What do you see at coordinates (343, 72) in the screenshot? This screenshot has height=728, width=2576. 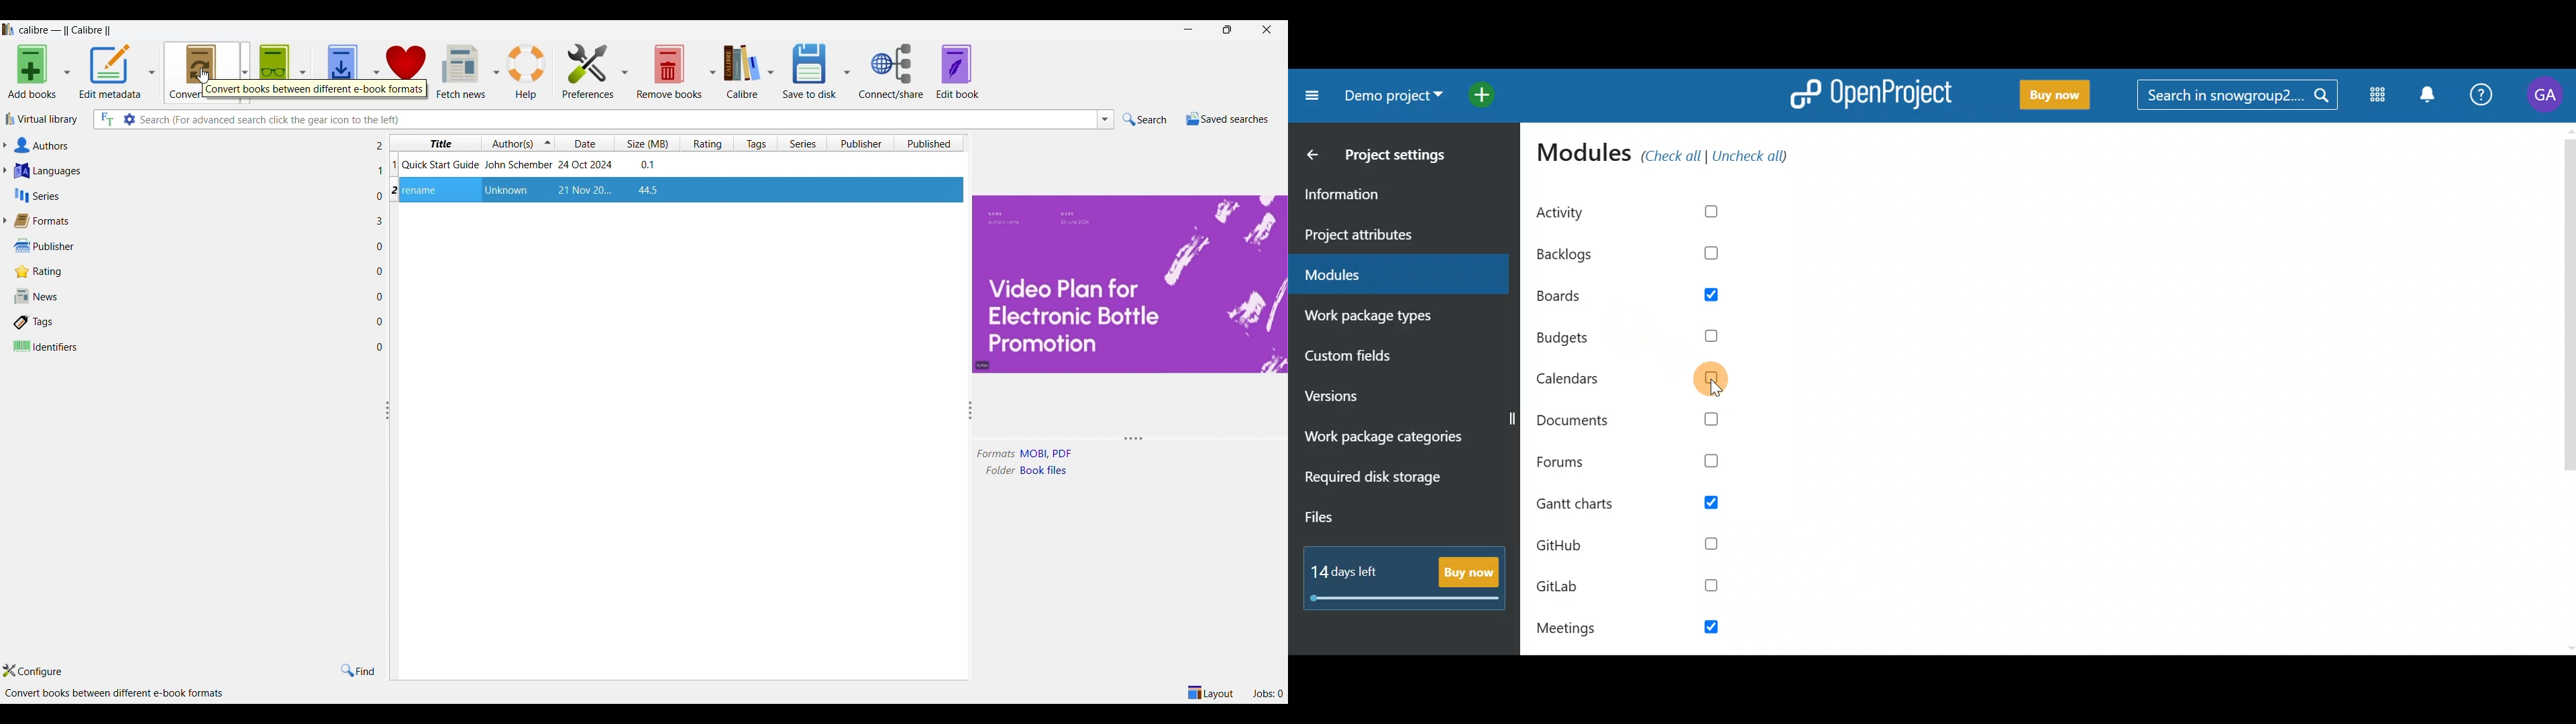 I see `Get books` at bounding box center [343, 72].